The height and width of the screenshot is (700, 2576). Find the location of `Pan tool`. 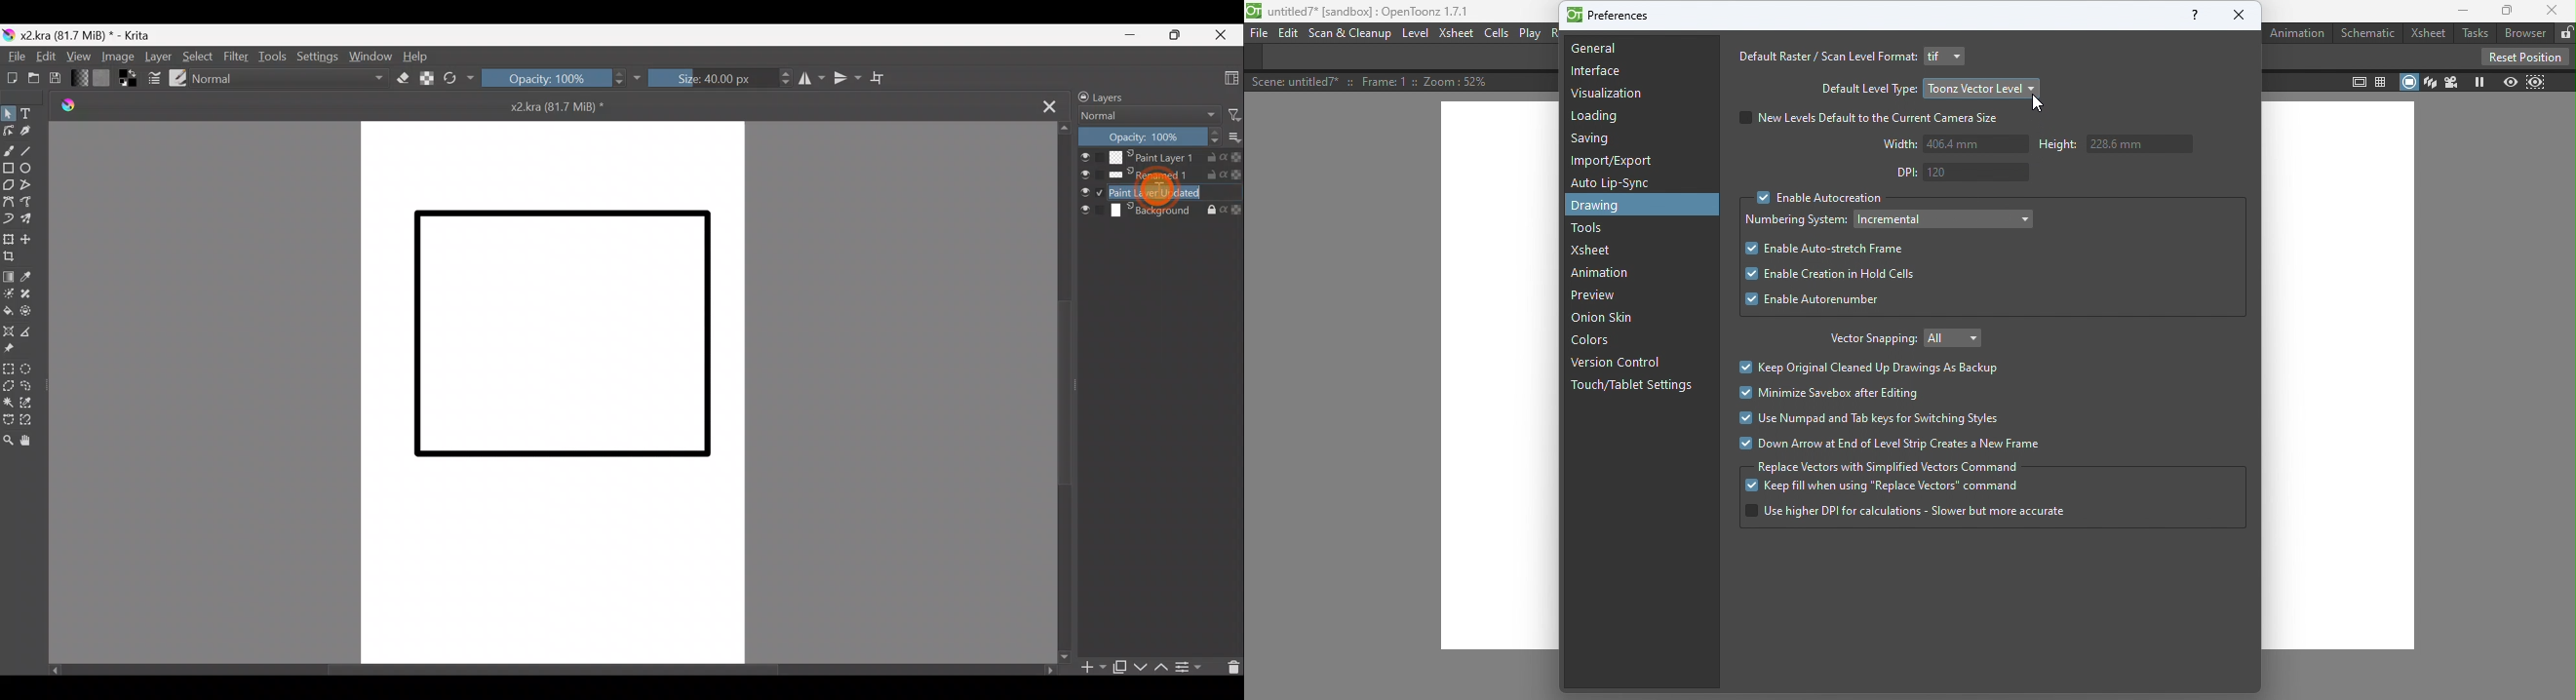

Pan tool is located at coordinates (30, 440).